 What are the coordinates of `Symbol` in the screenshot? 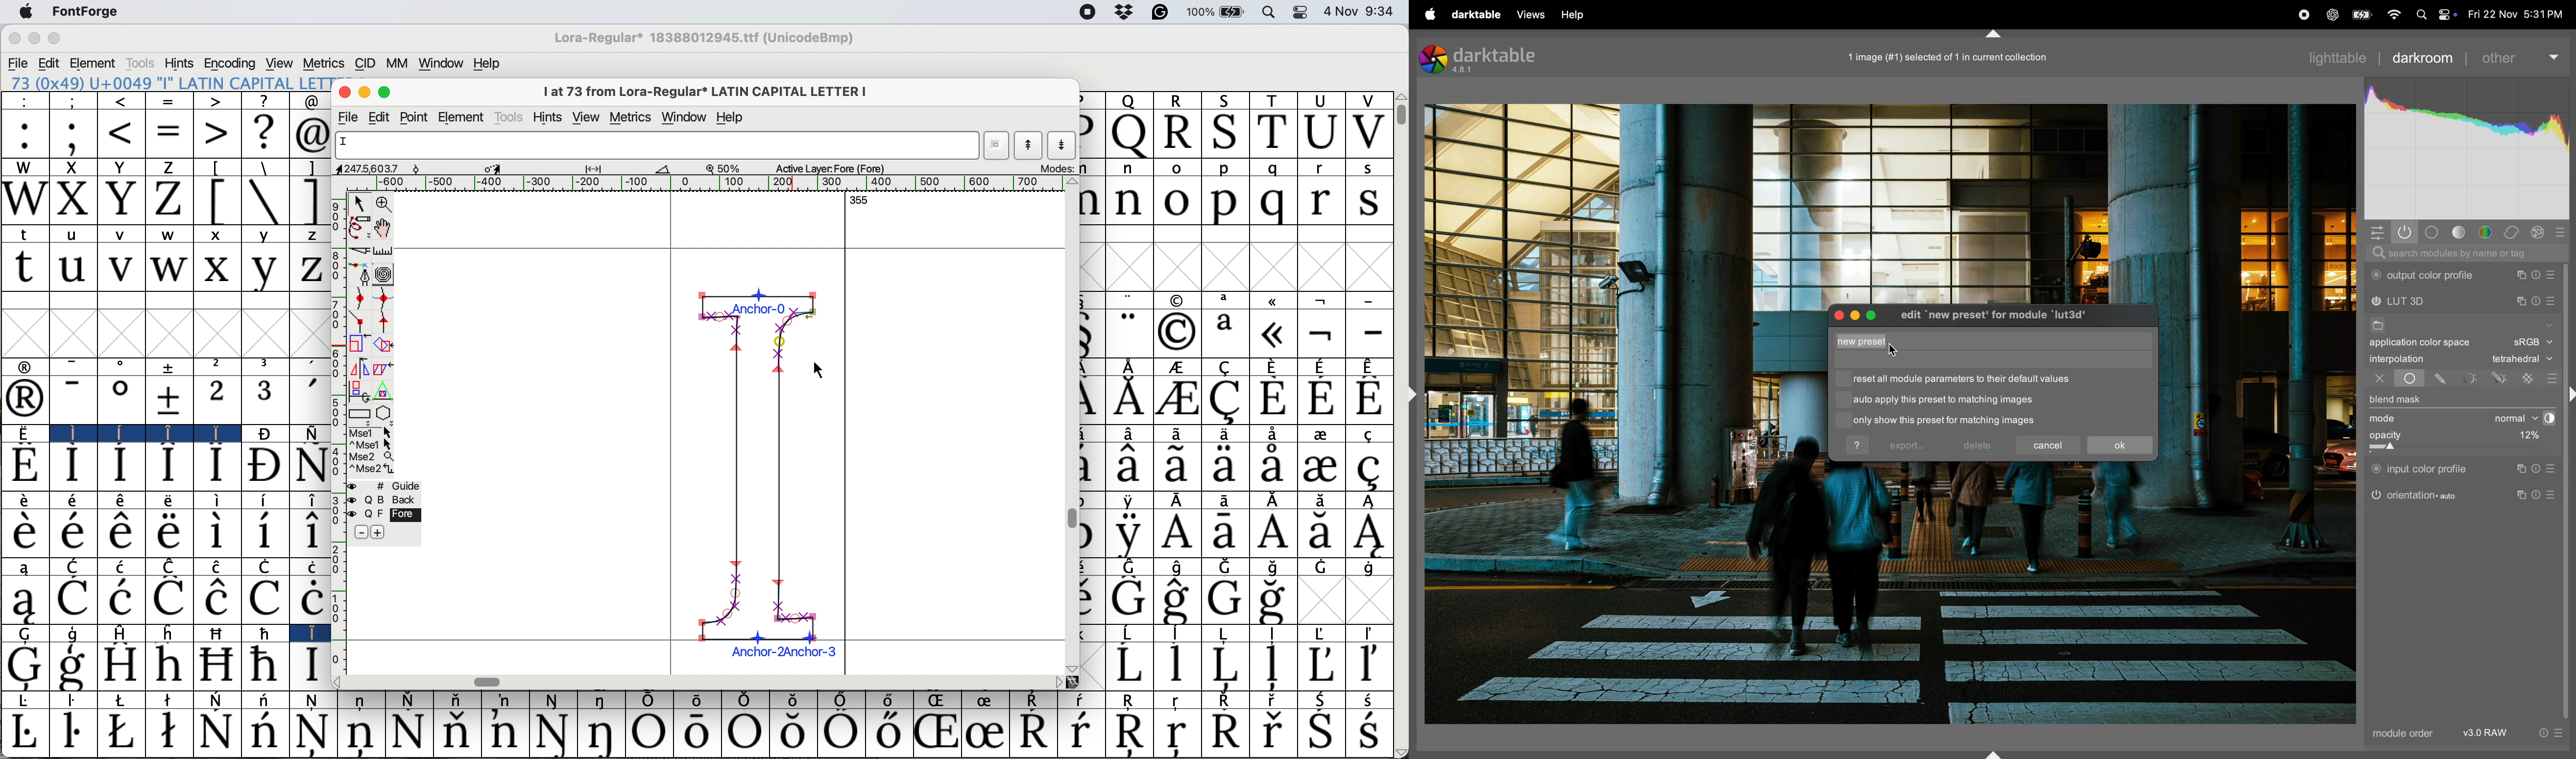 It's located at (601, 702).